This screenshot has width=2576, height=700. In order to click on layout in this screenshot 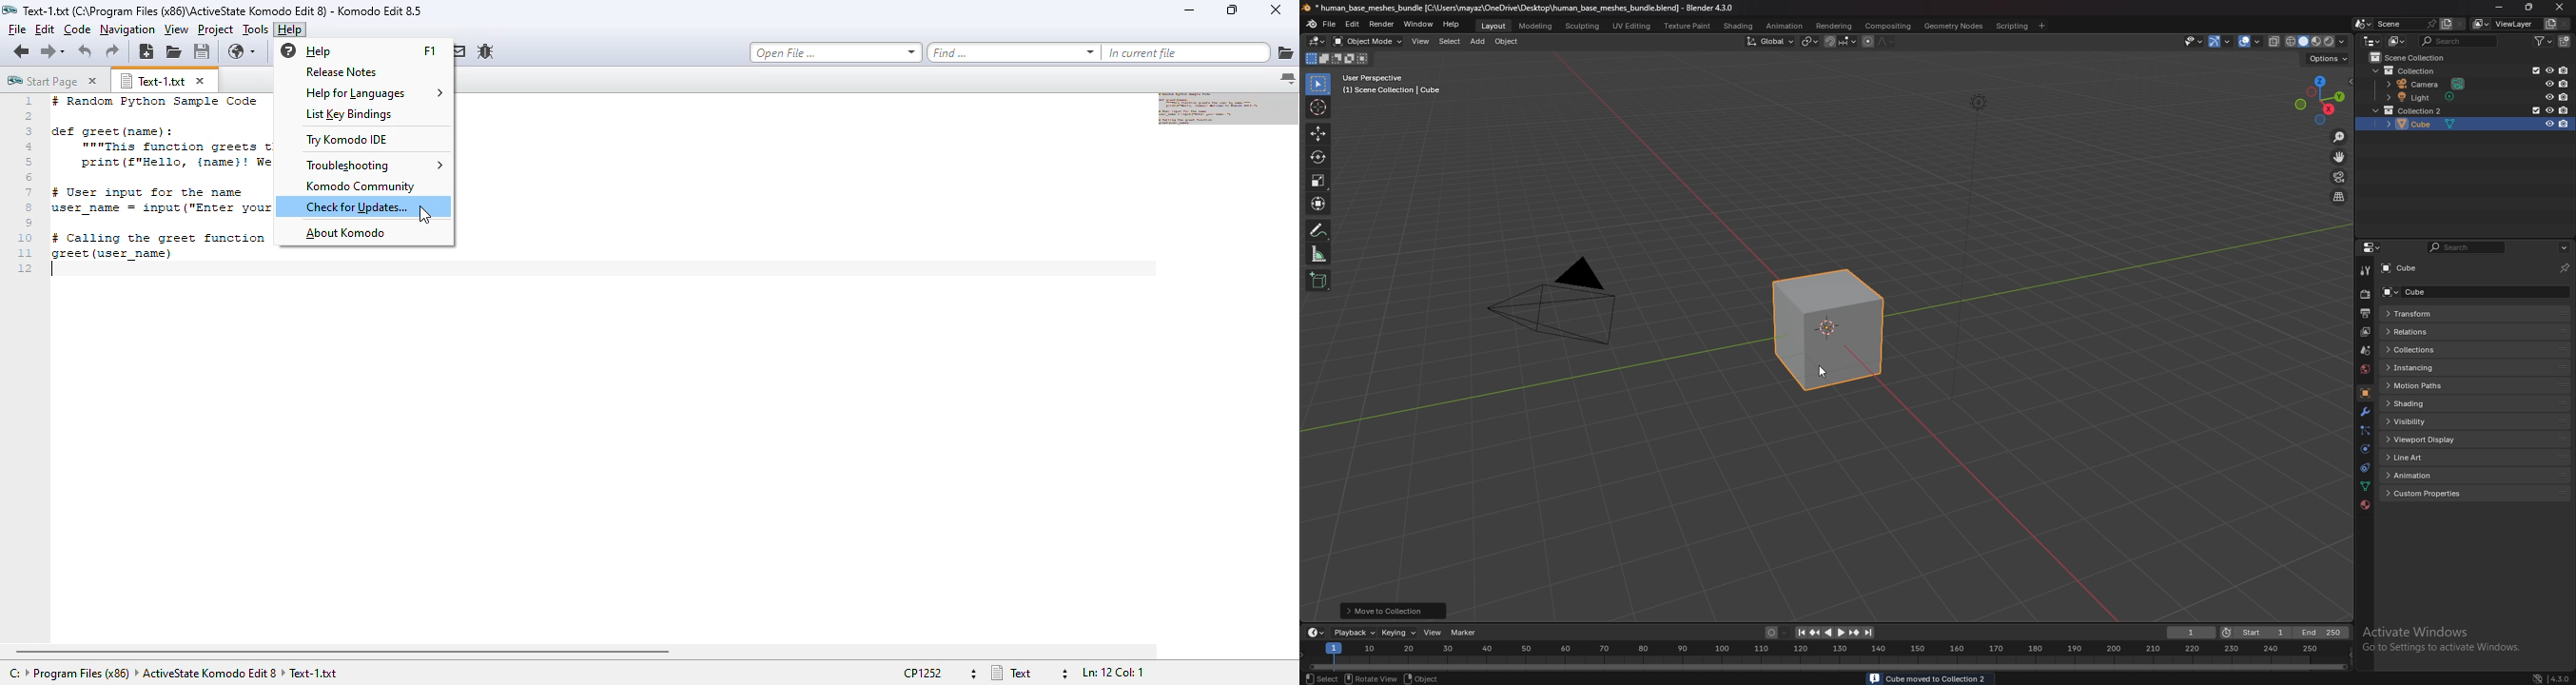, I will do `click(1495, 26)`.